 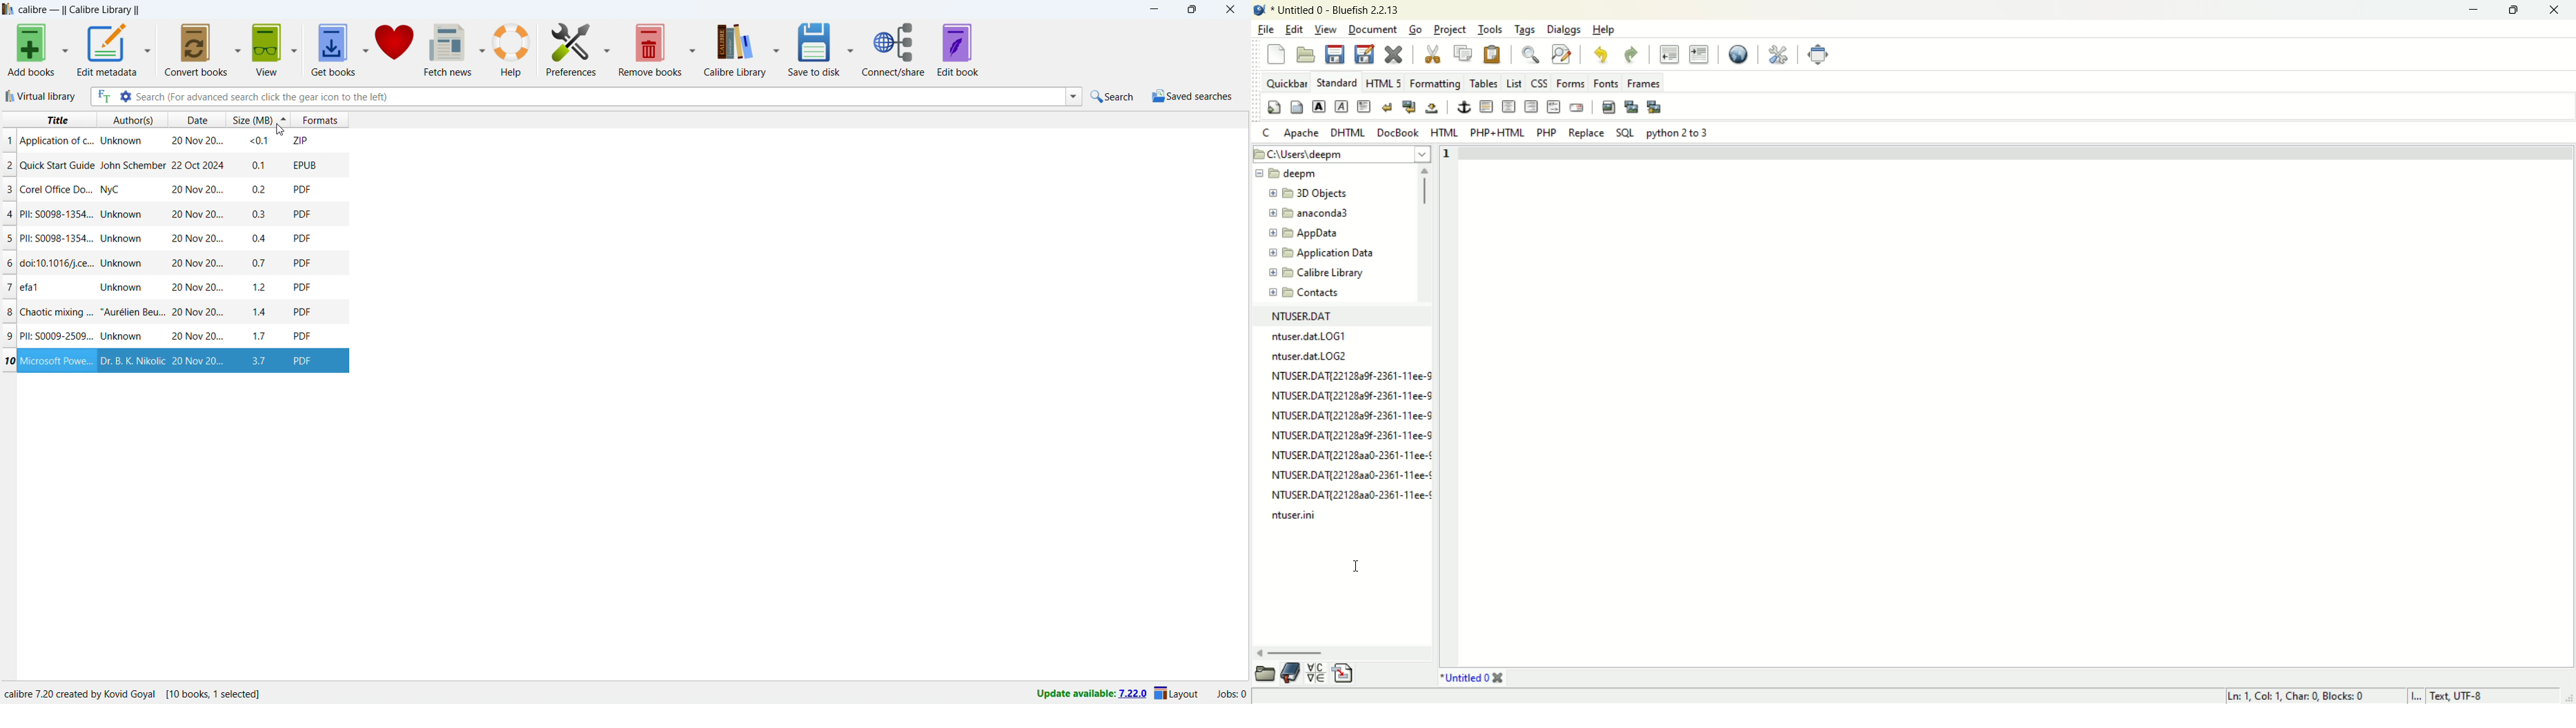 What do you see at coordinates (123, 336) in the screenshot?
I see `author` at bounding box center [123, 336].